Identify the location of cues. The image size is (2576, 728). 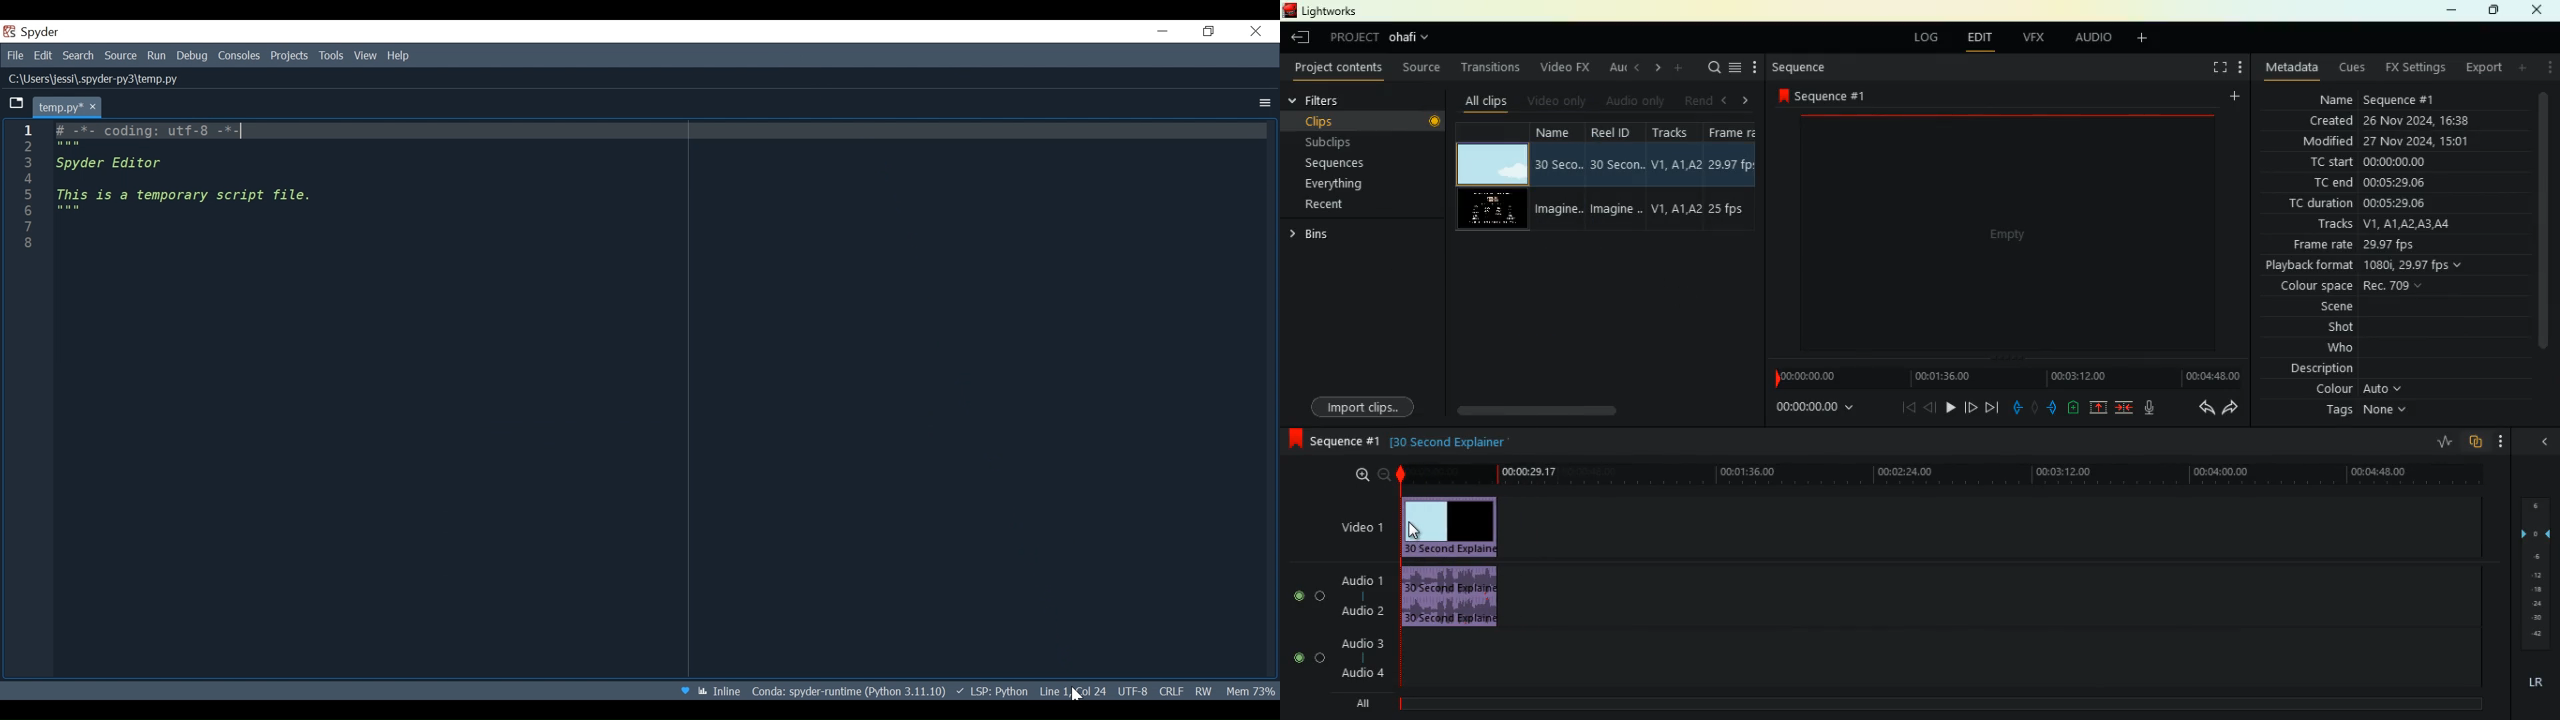
(2349, 69).